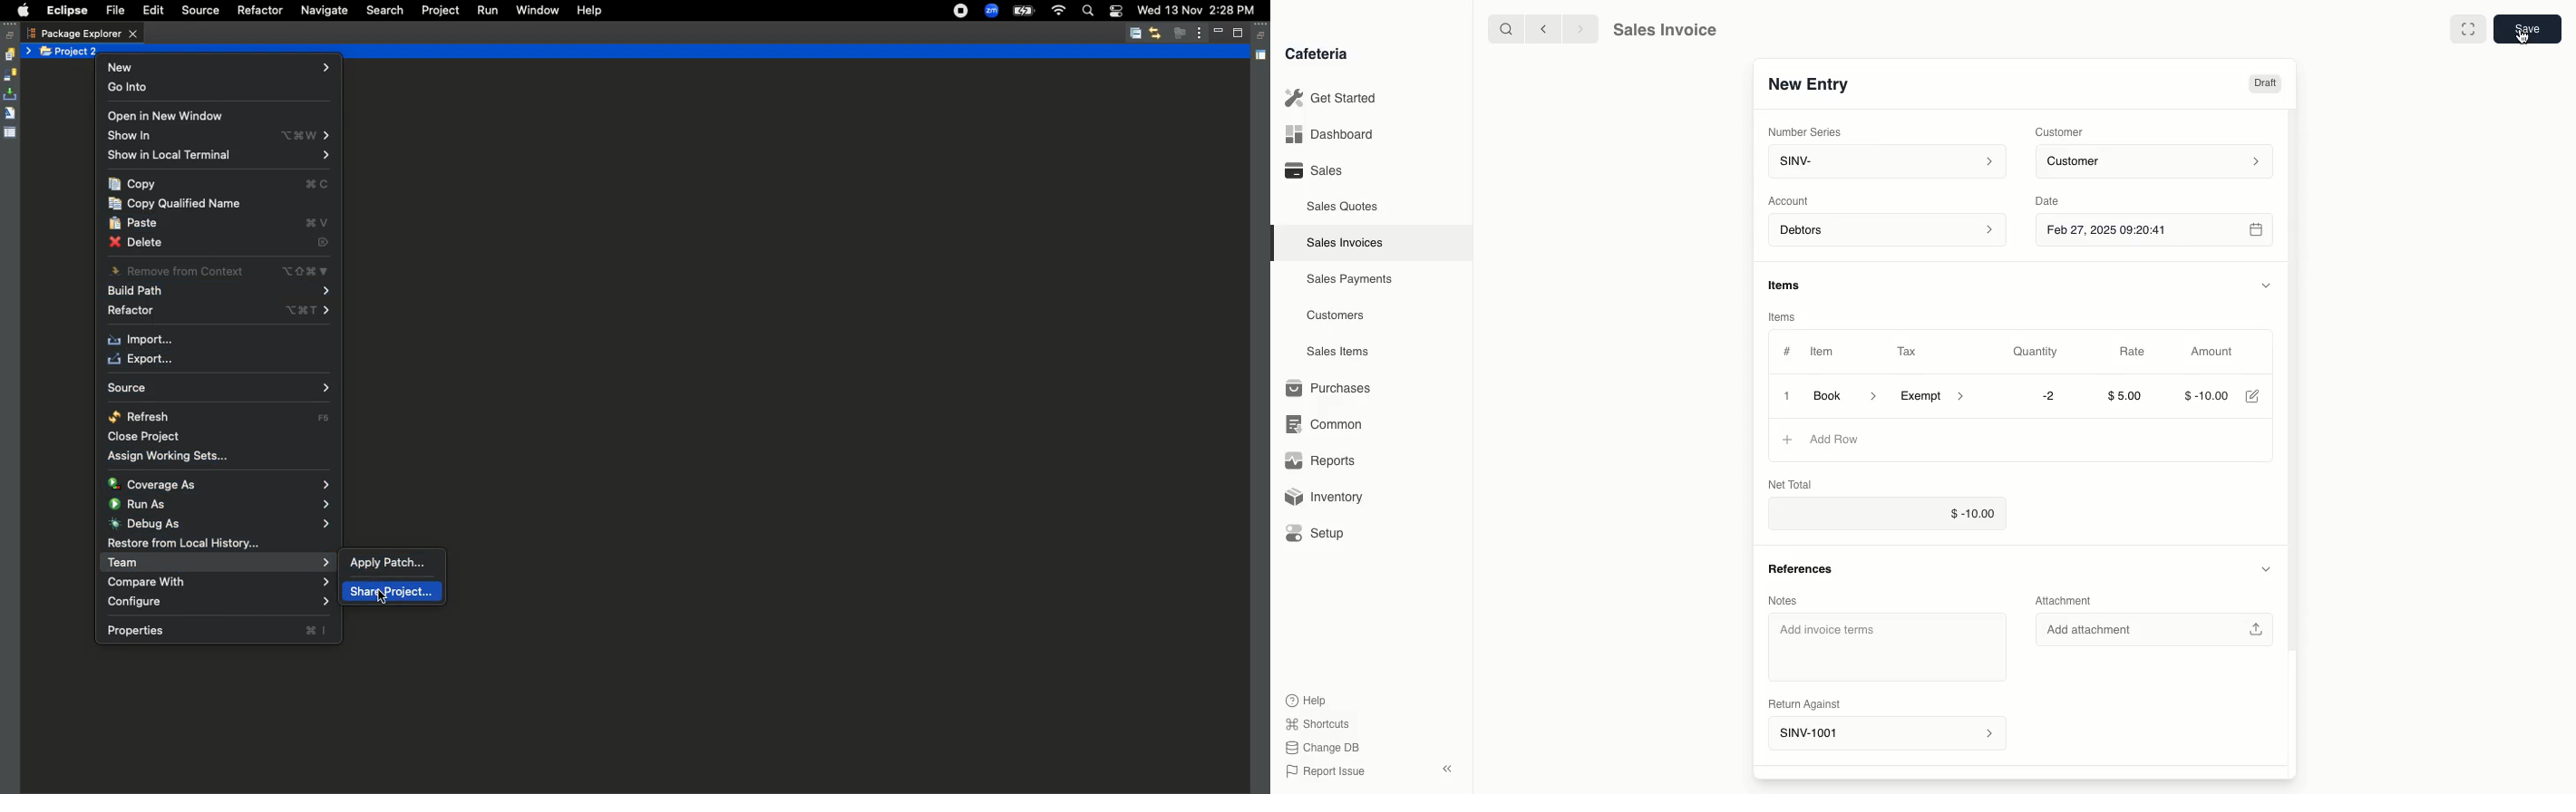 The width and height of the screenshot is (2576, 812). Describe the element at coordinates (1784, 440) in the screenshot. I see `Add` at that location.